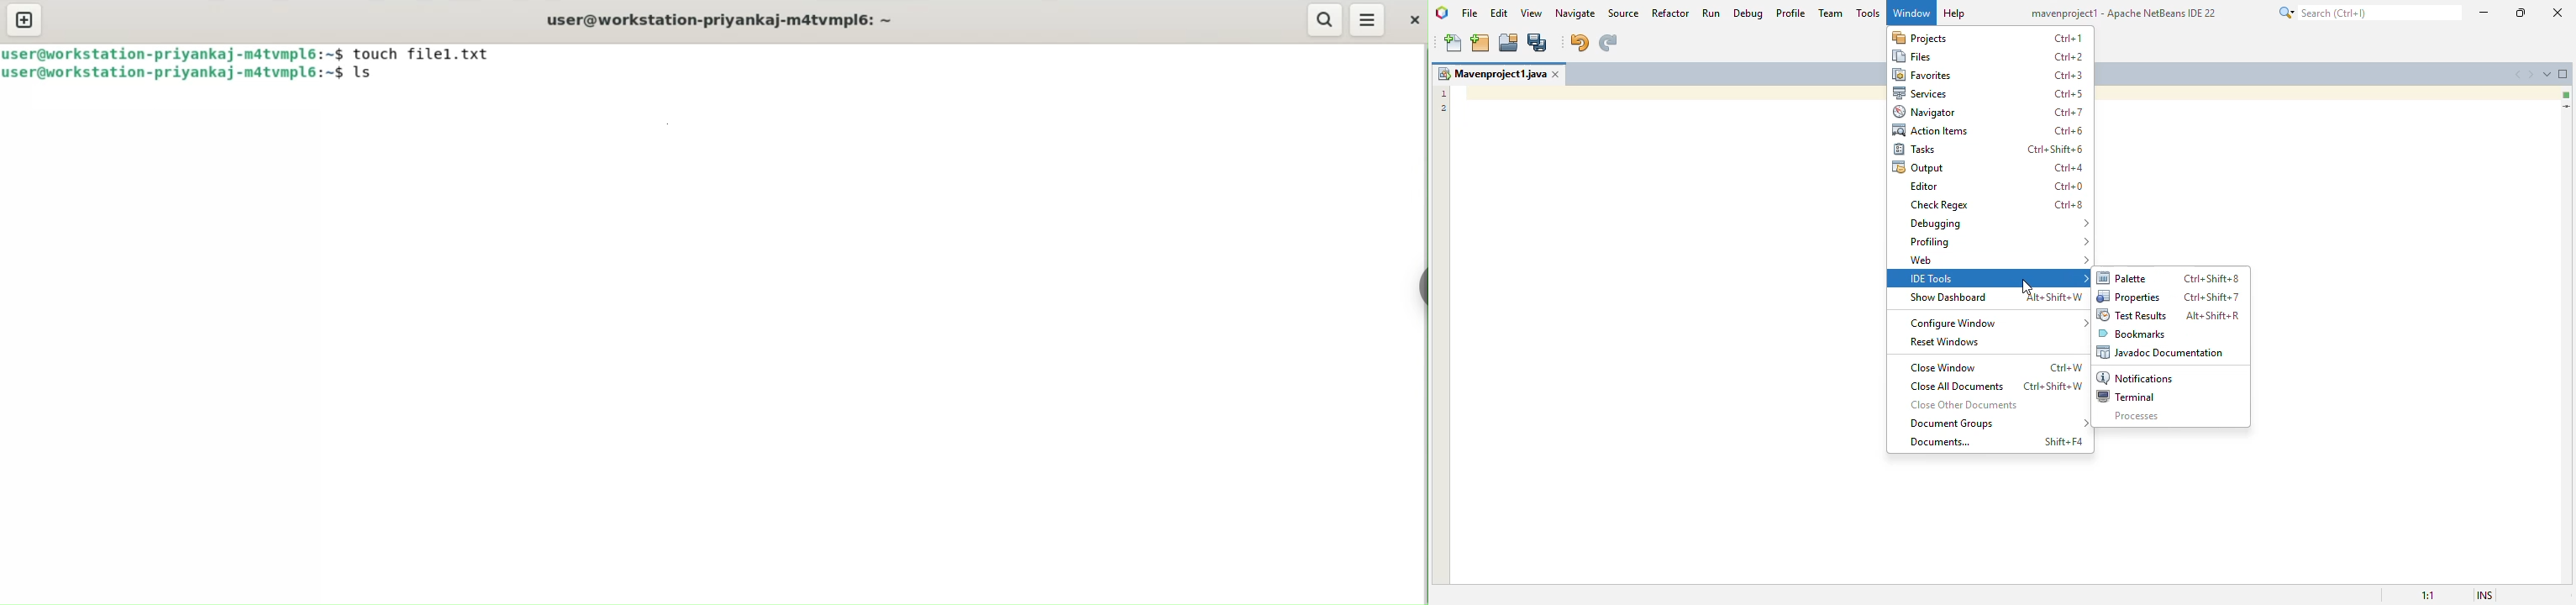 This screenshot has height=616, width=2576. Describe the element at coordinates (174, 53) in the screenshot. I see `ser@workstation-priyankaj-matvmpl6:~$ | |` at that location.